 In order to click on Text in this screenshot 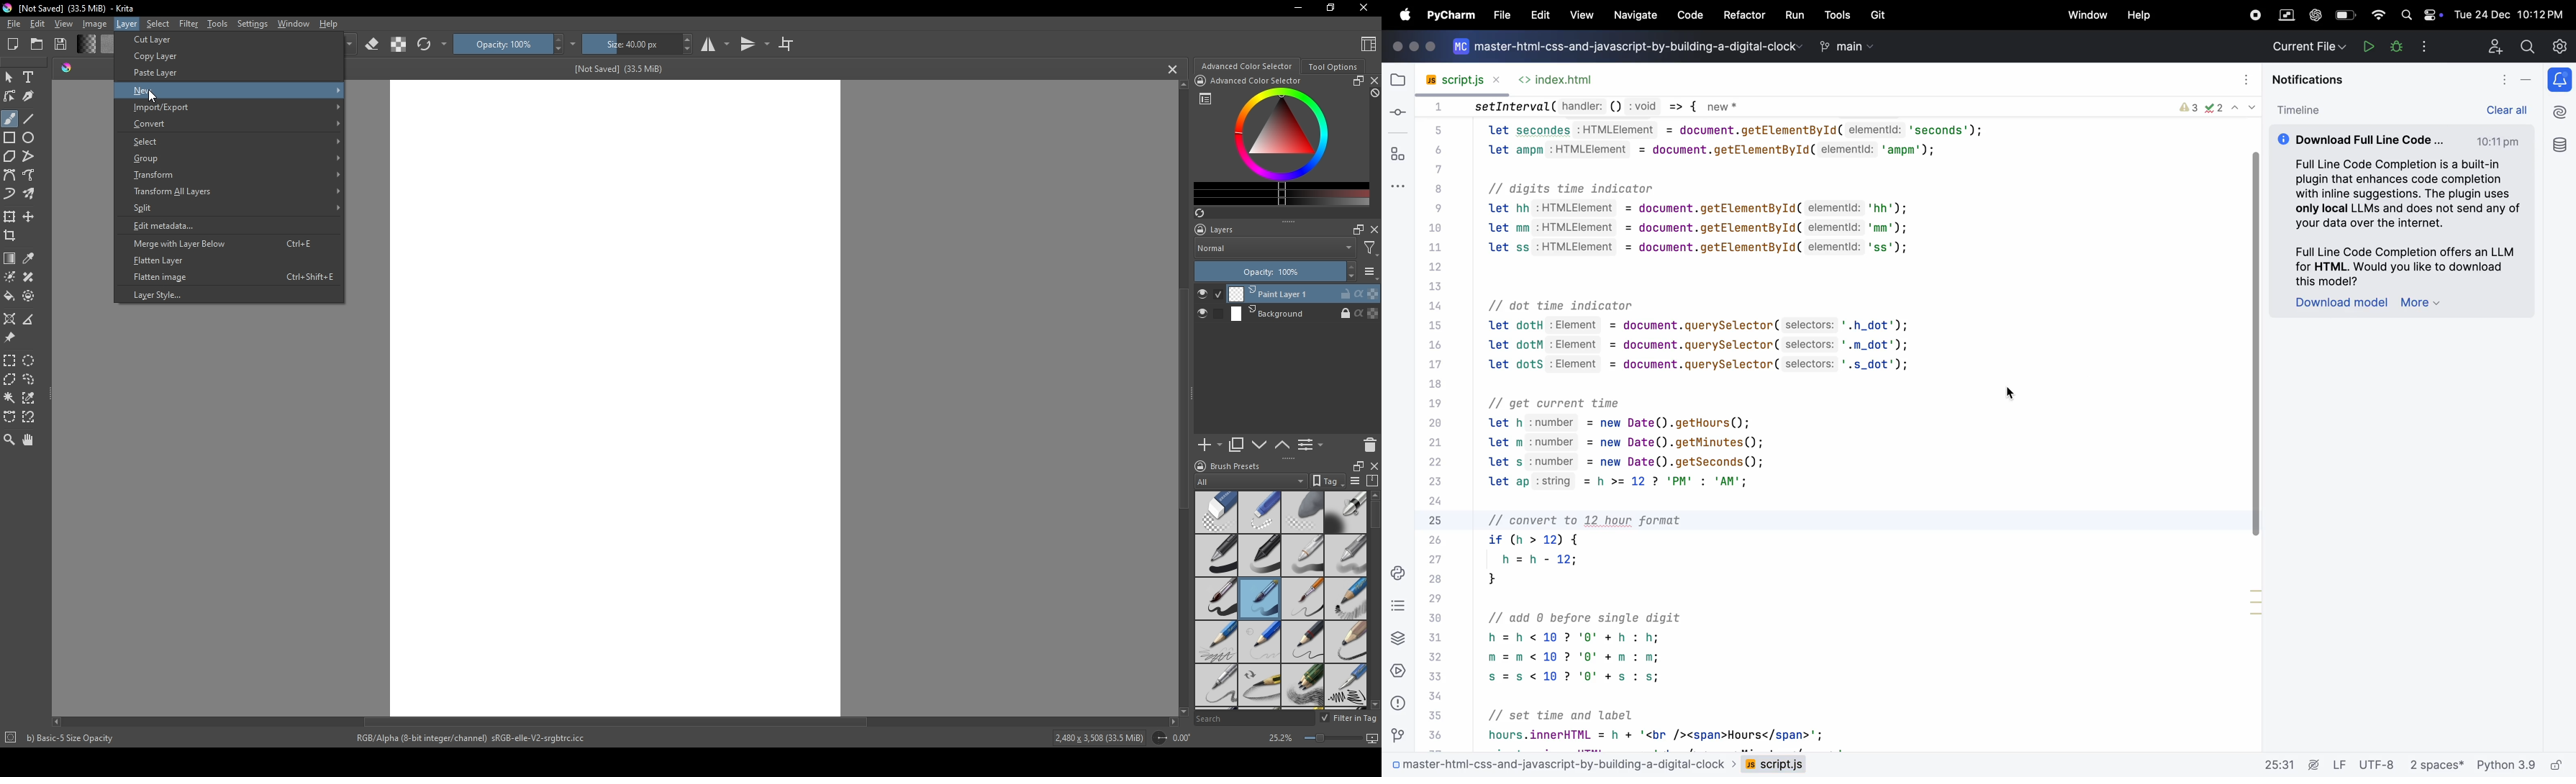, I will do `click(31, 78)`.